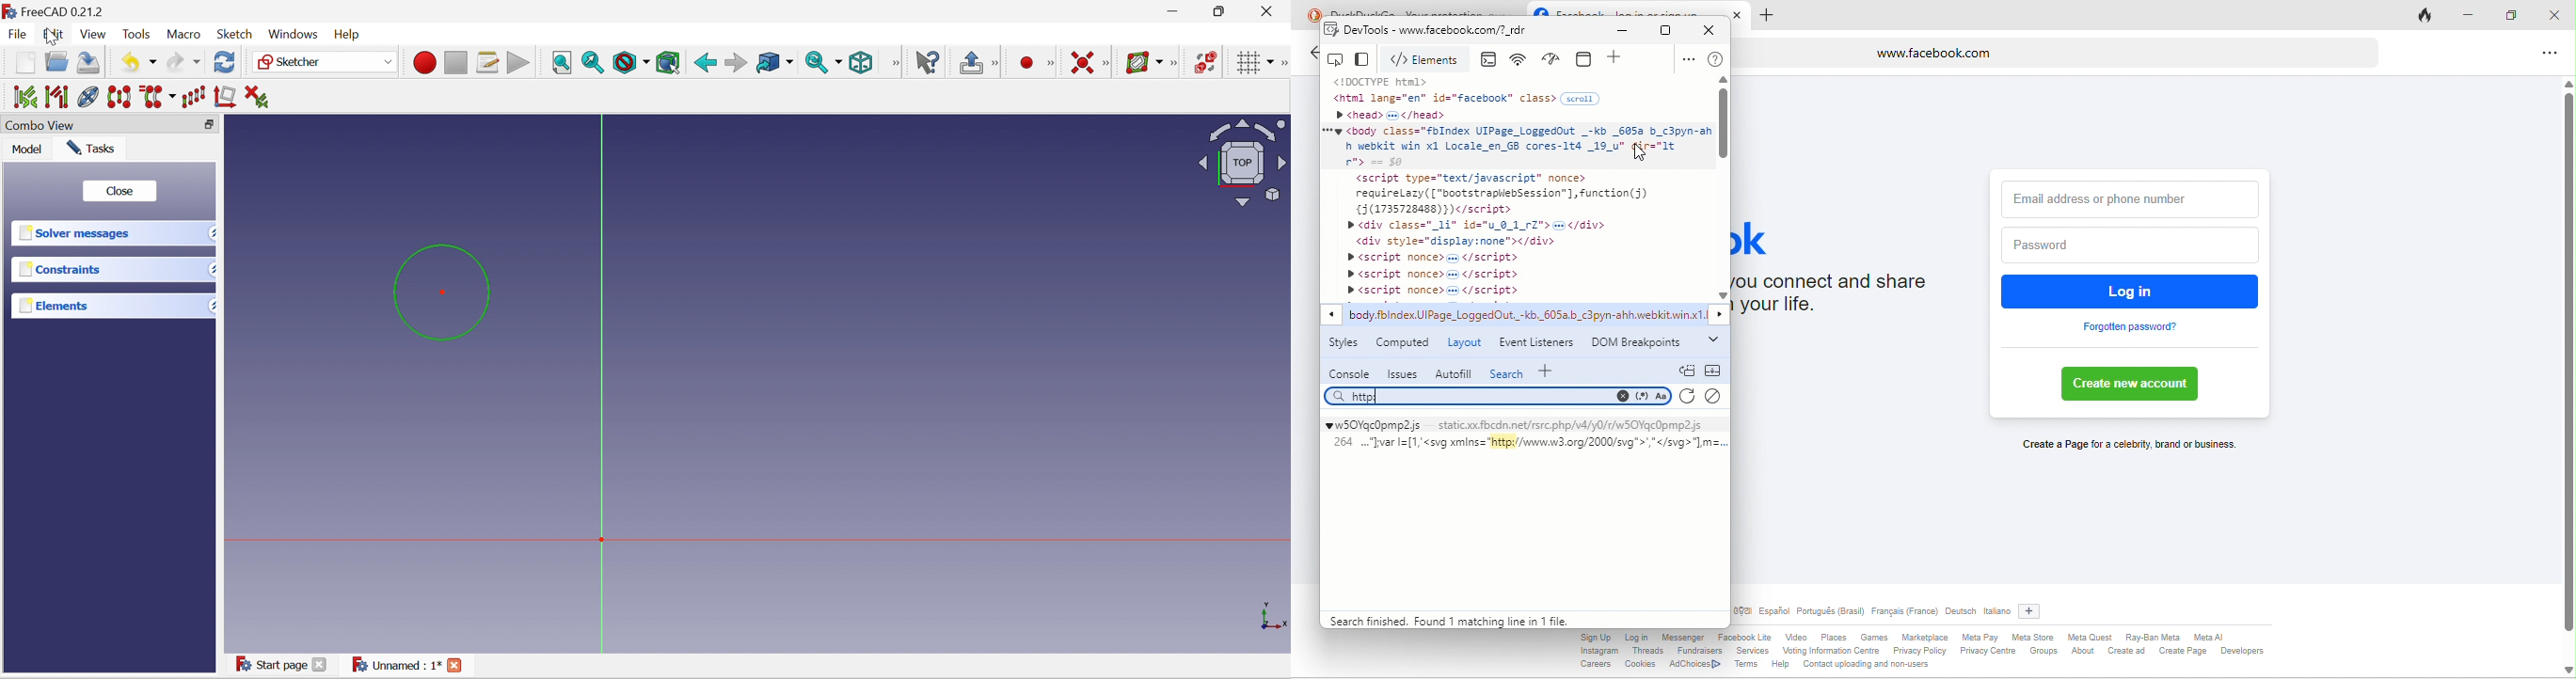 The height and width of the screenshot is (700, 2576). I want to click on FreeCAD 0.21.2, so click(60, 11).